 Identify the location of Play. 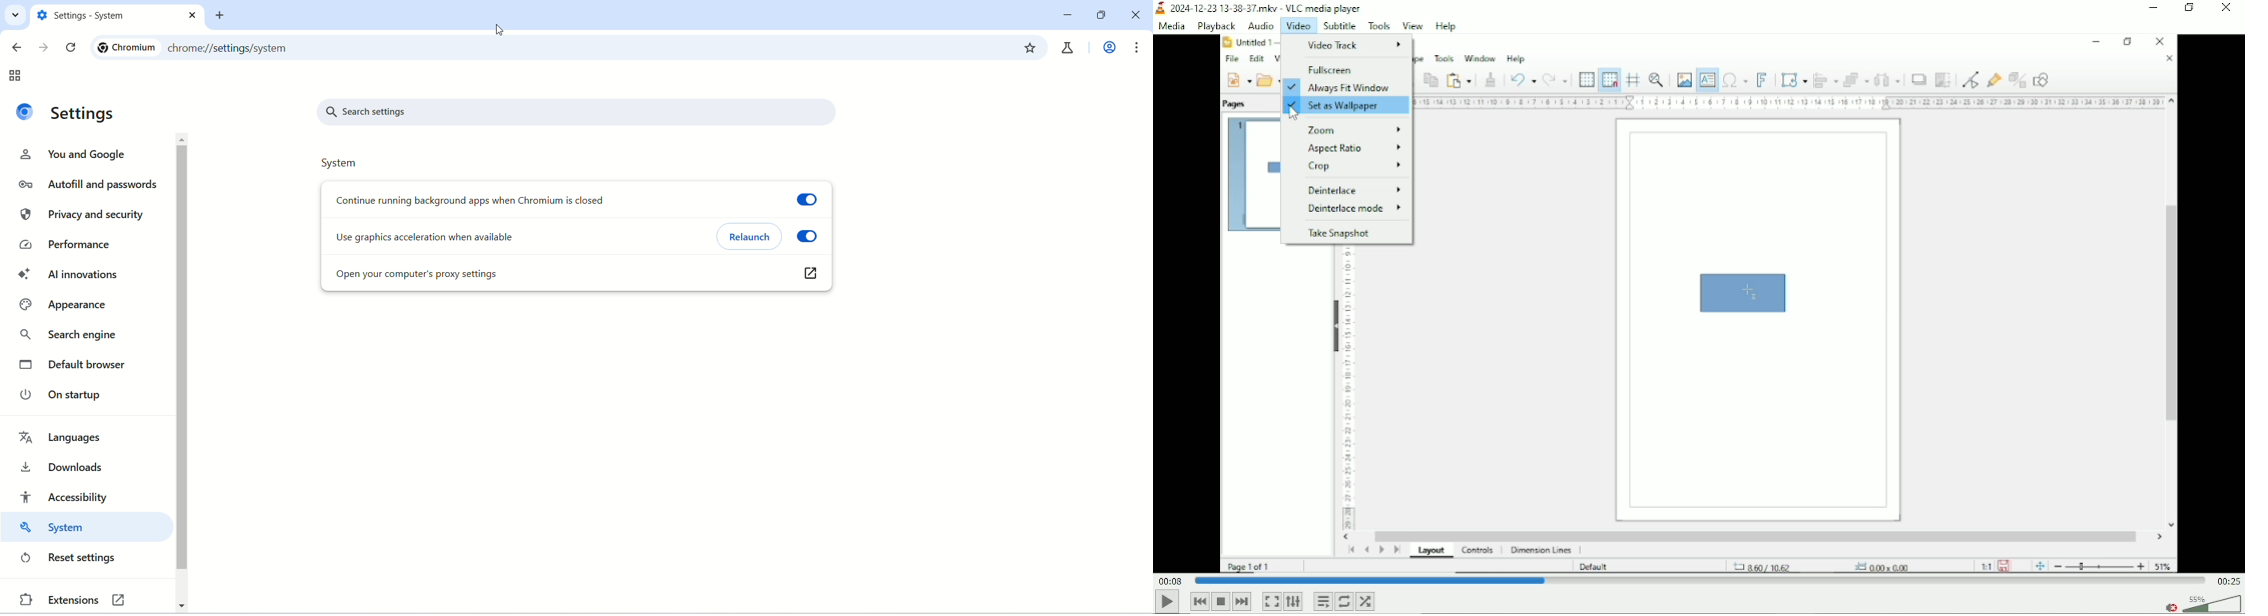
(1167, 603).